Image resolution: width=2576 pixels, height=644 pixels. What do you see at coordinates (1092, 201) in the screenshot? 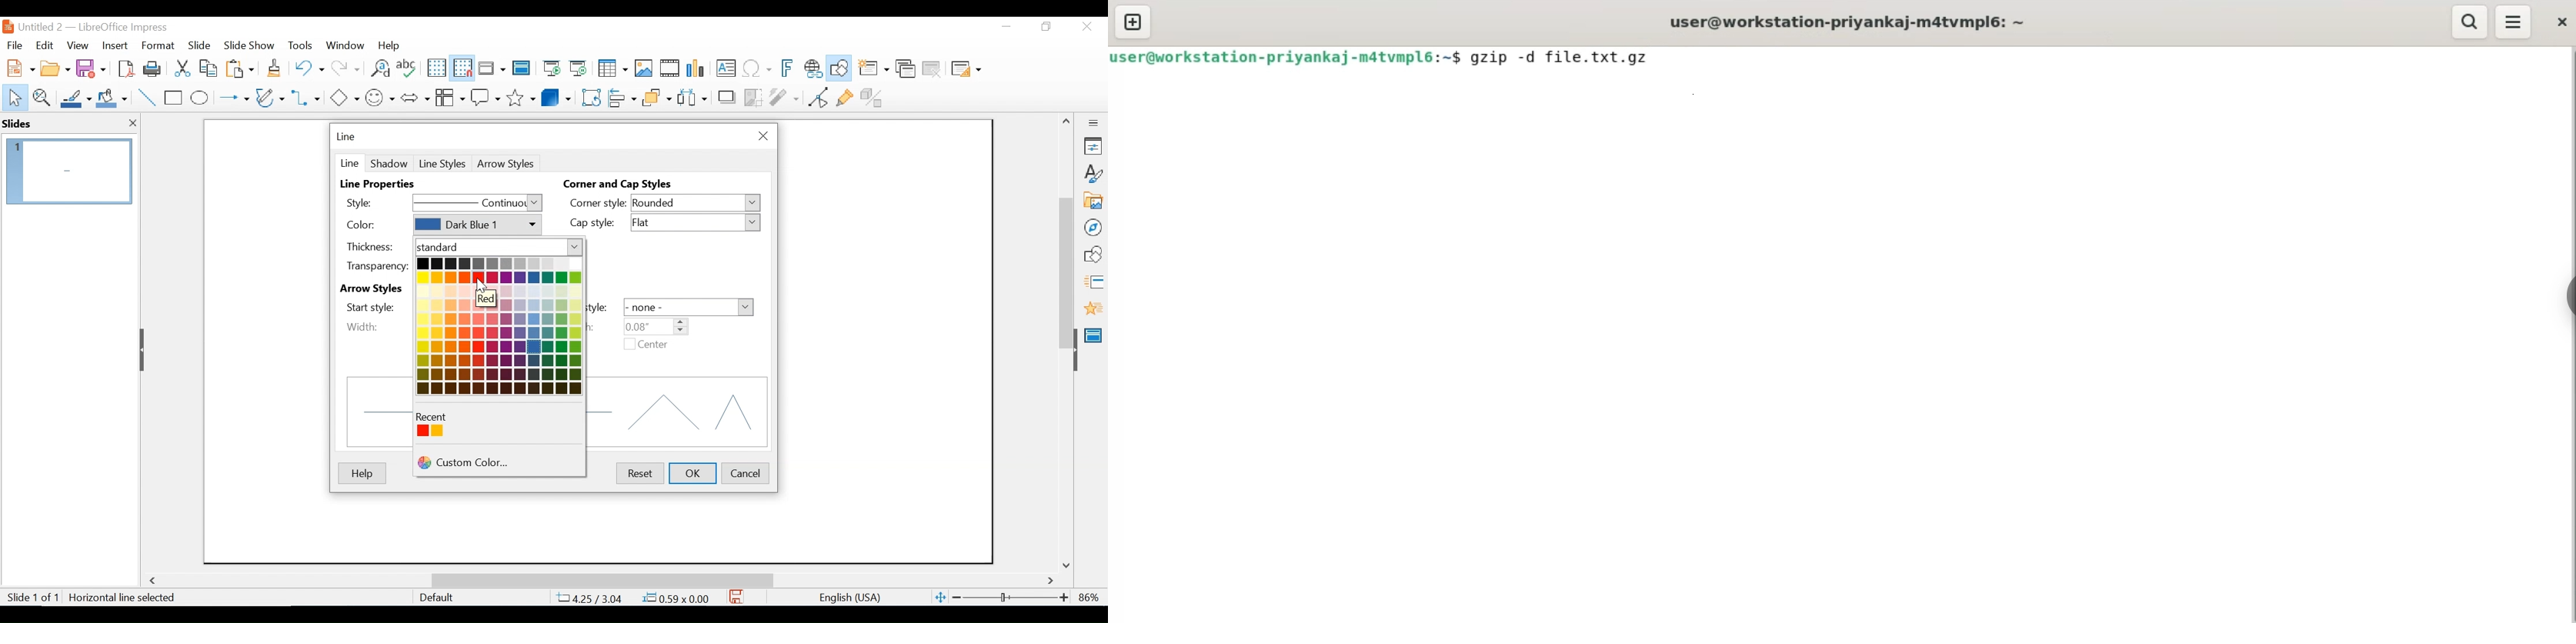
I see `Galler` at bounding box center [1092, 201].